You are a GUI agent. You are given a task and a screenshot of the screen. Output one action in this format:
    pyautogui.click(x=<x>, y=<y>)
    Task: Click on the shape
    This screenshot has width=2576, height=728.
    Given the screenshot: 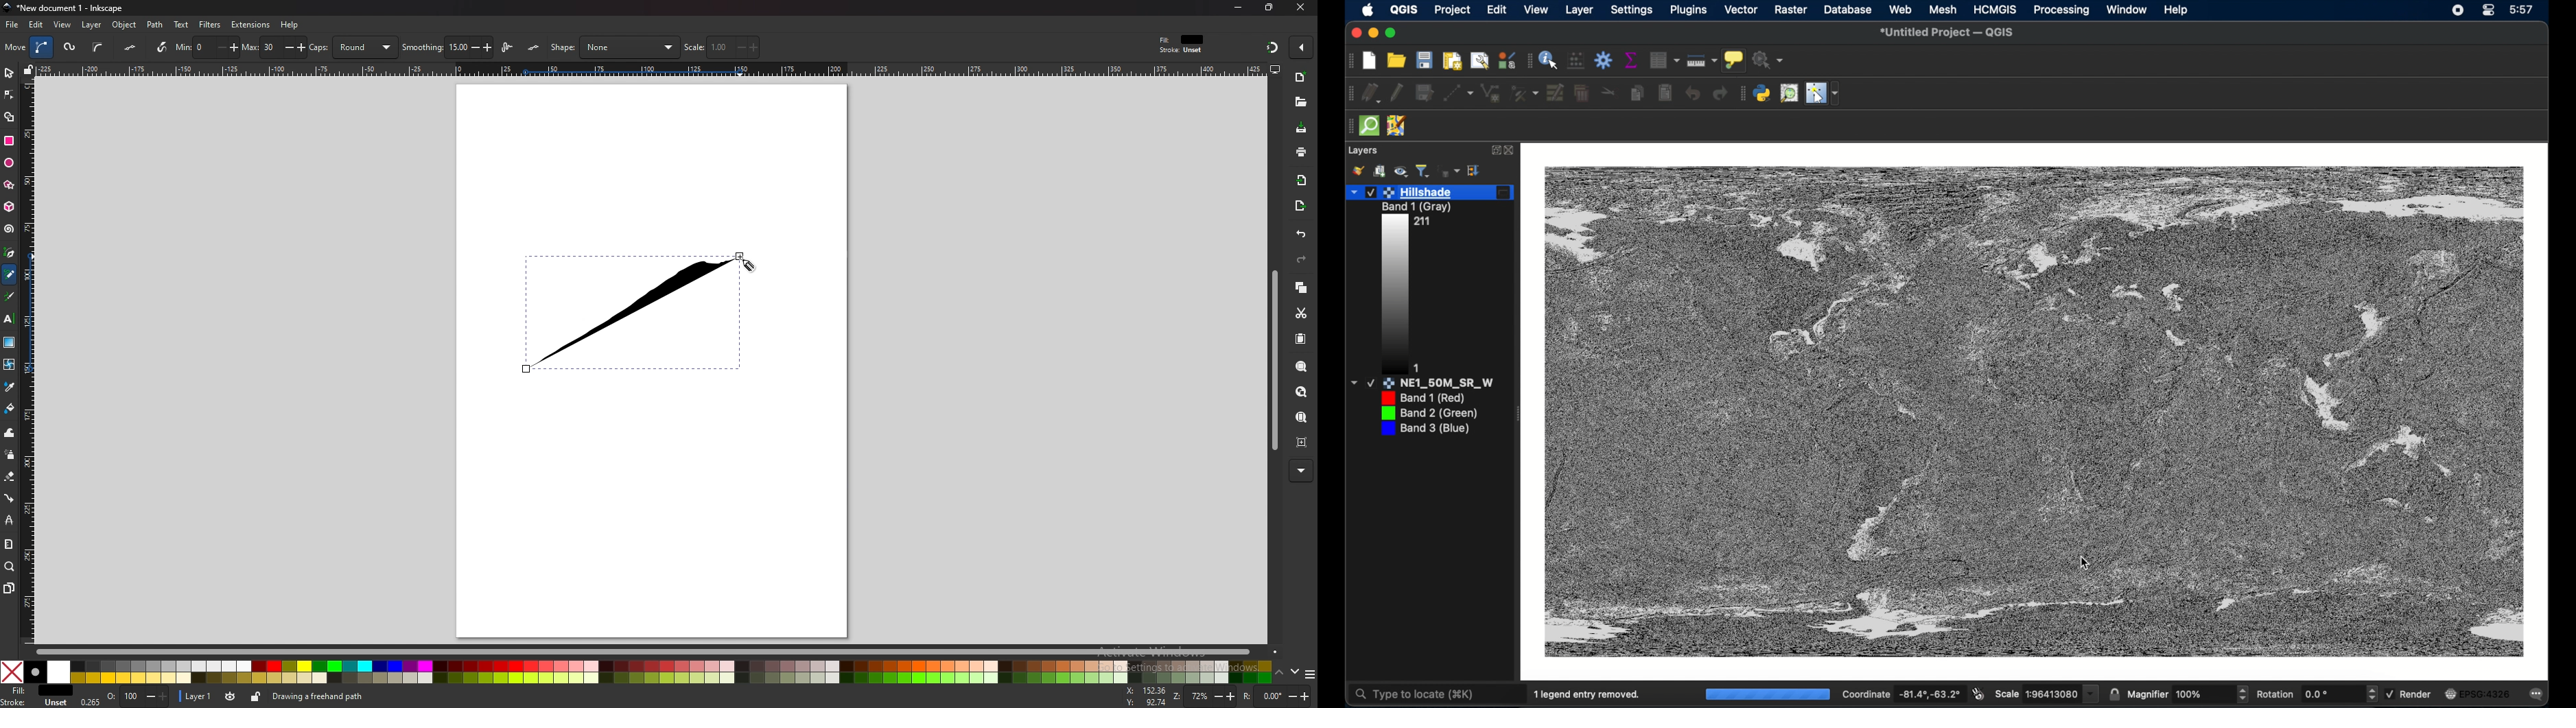 What is the action you would take?
    pyautogui.click(x=614, y=47)
    